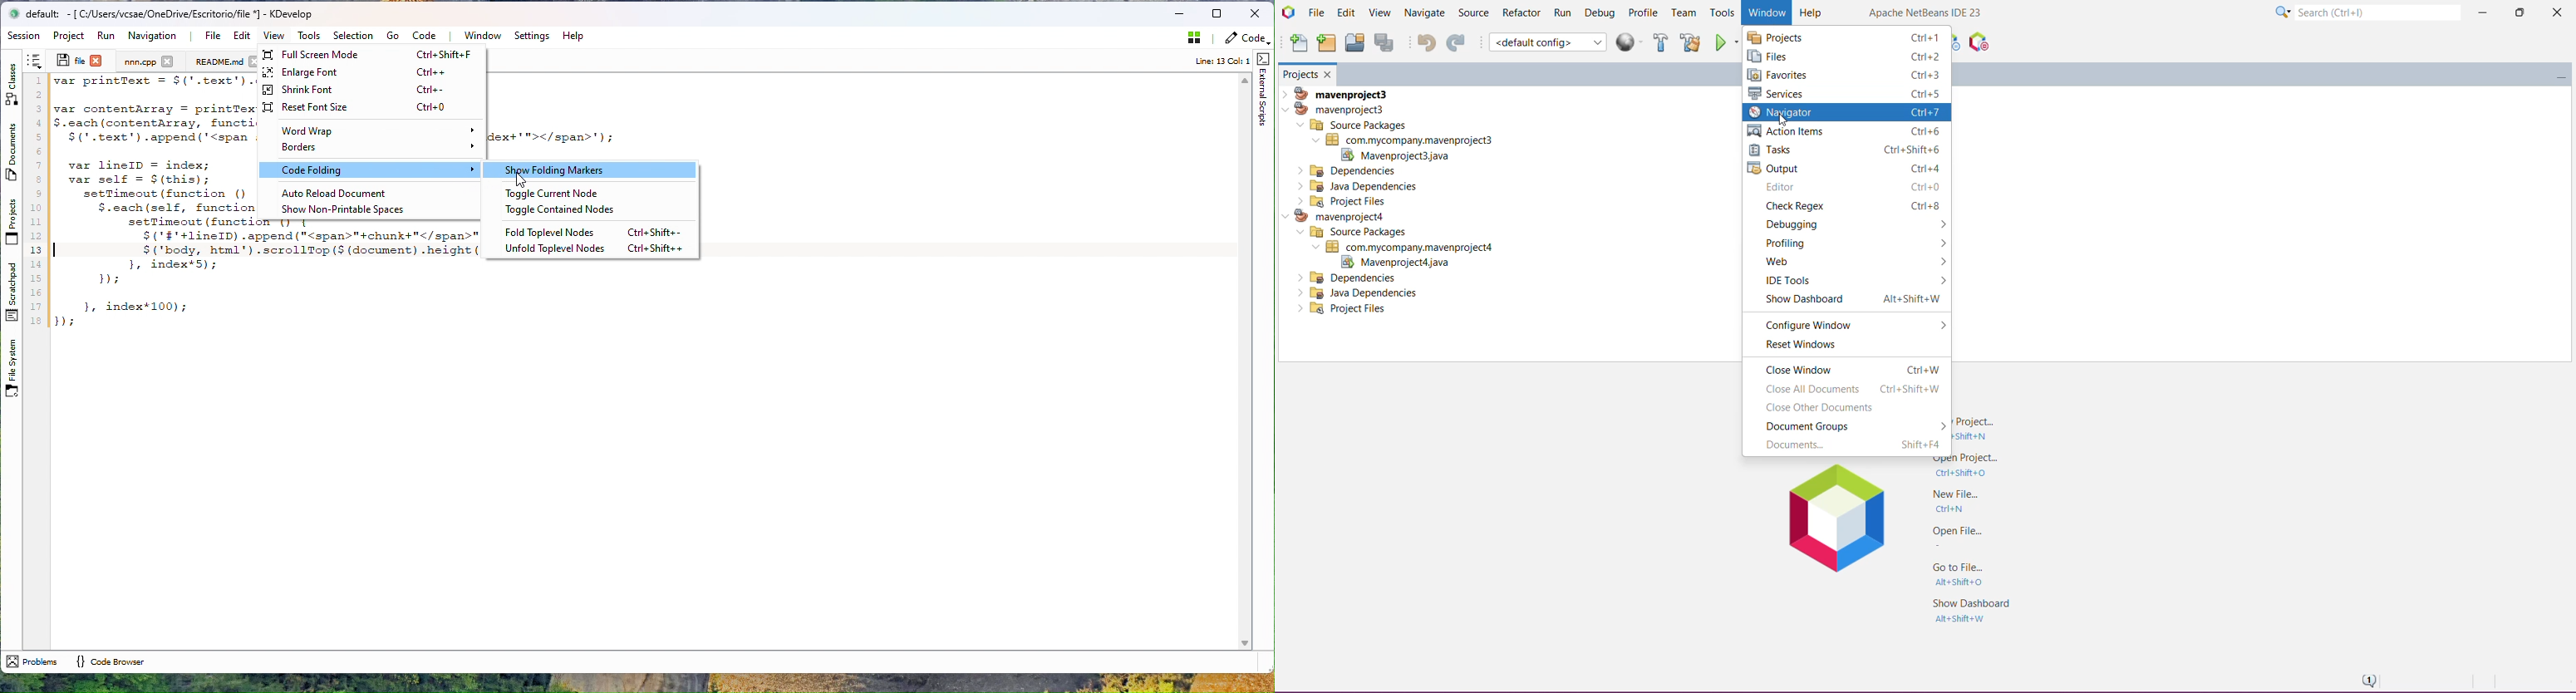  I want to click on Project files, so click(1343, 201).